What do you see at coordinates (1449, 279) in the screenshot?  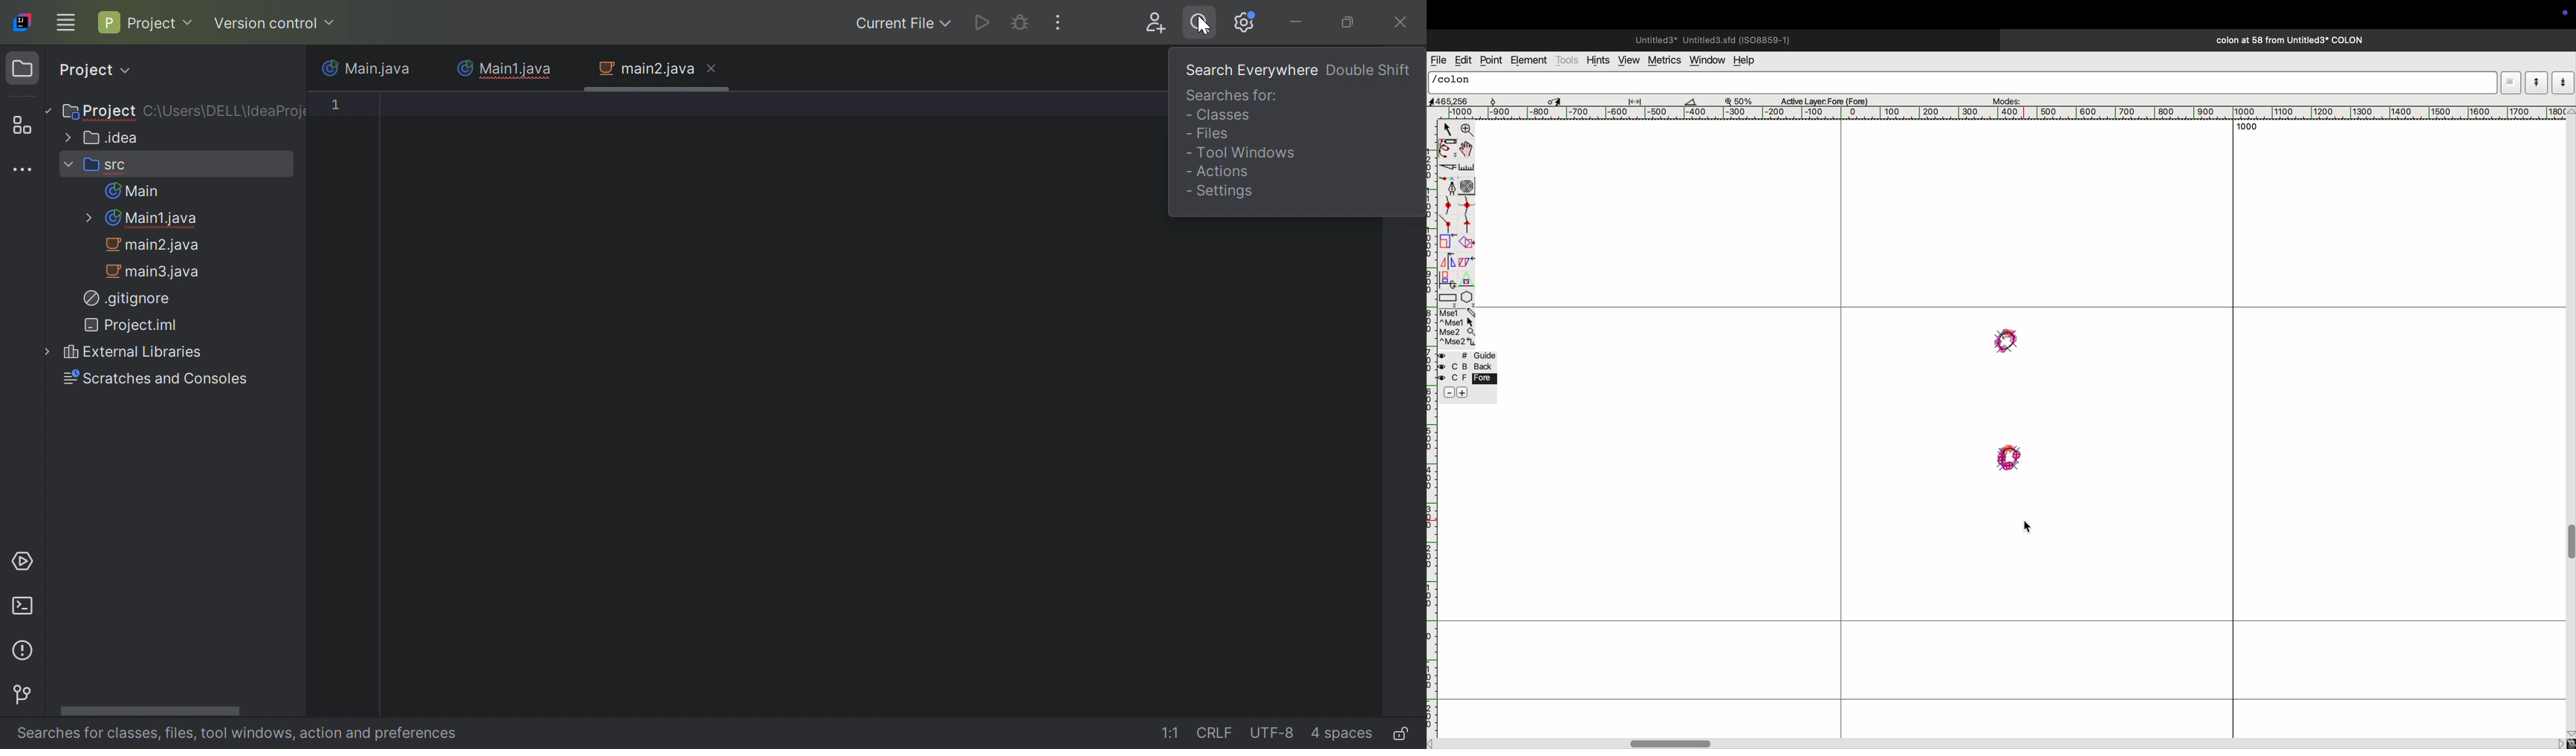 I see `clone` at bounding box center [1449, 279].